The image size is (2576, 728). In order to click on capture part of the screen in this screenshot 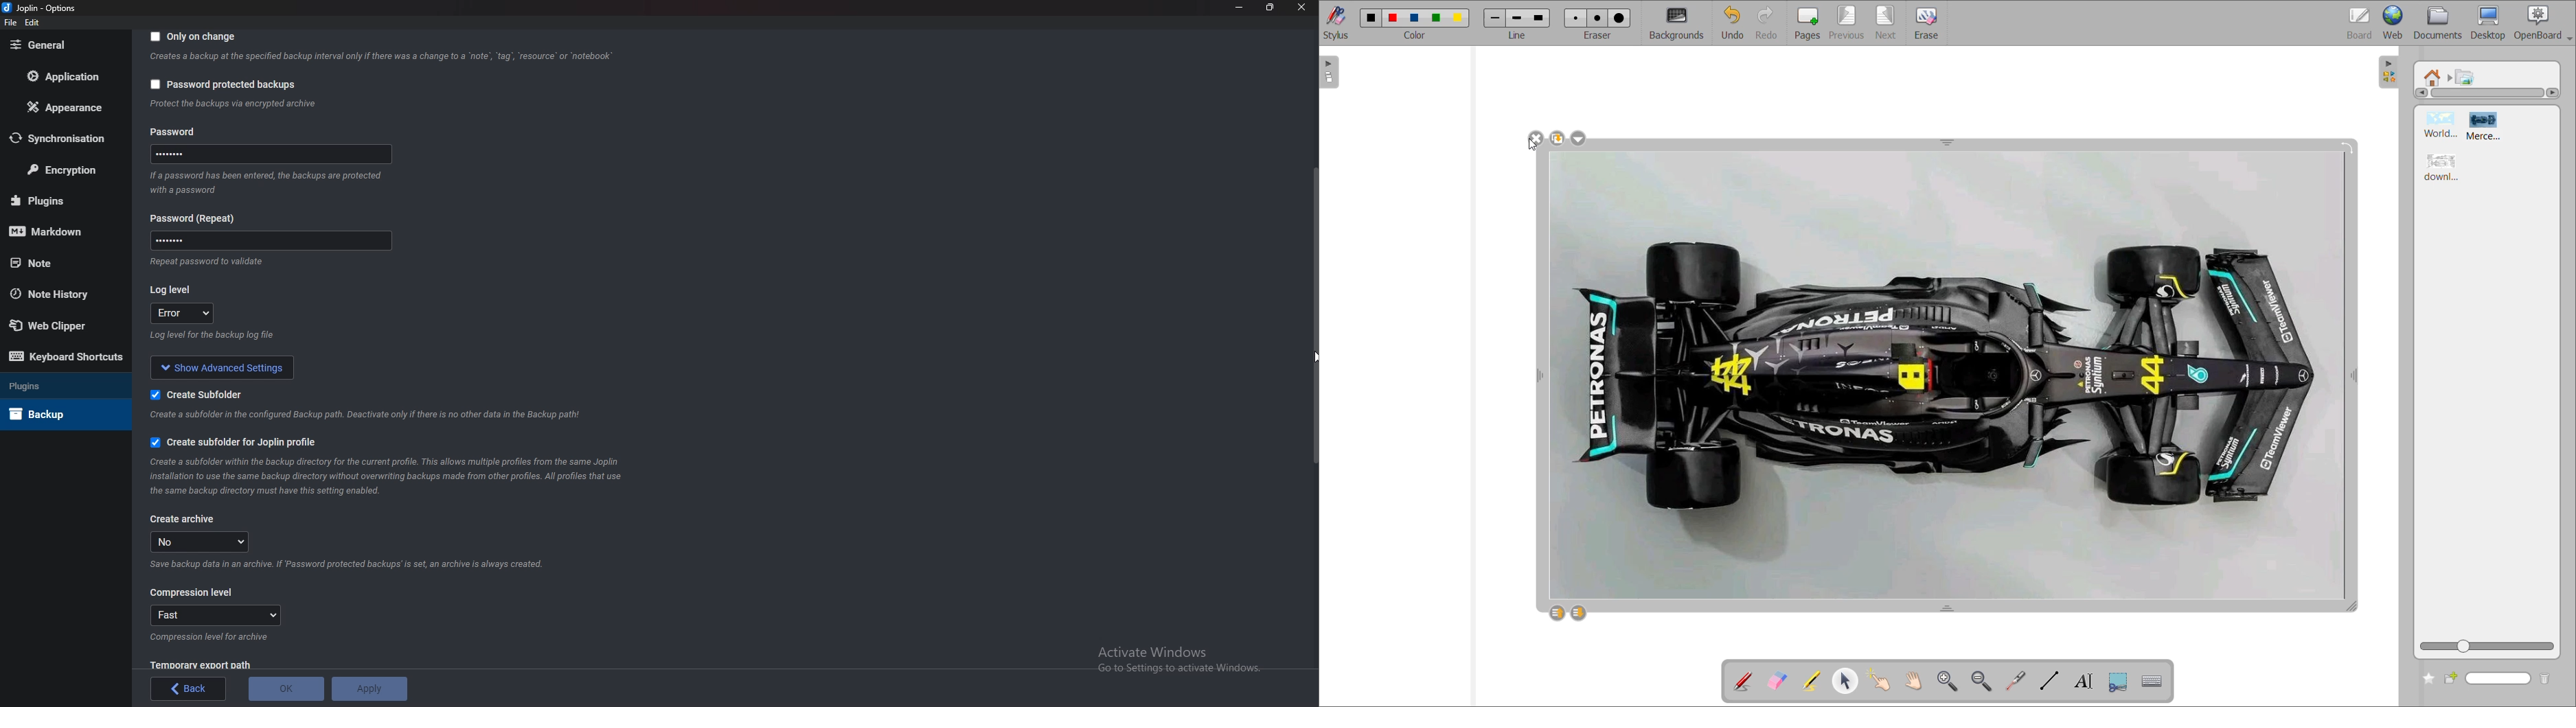, I will do `click(2117, 680)`.